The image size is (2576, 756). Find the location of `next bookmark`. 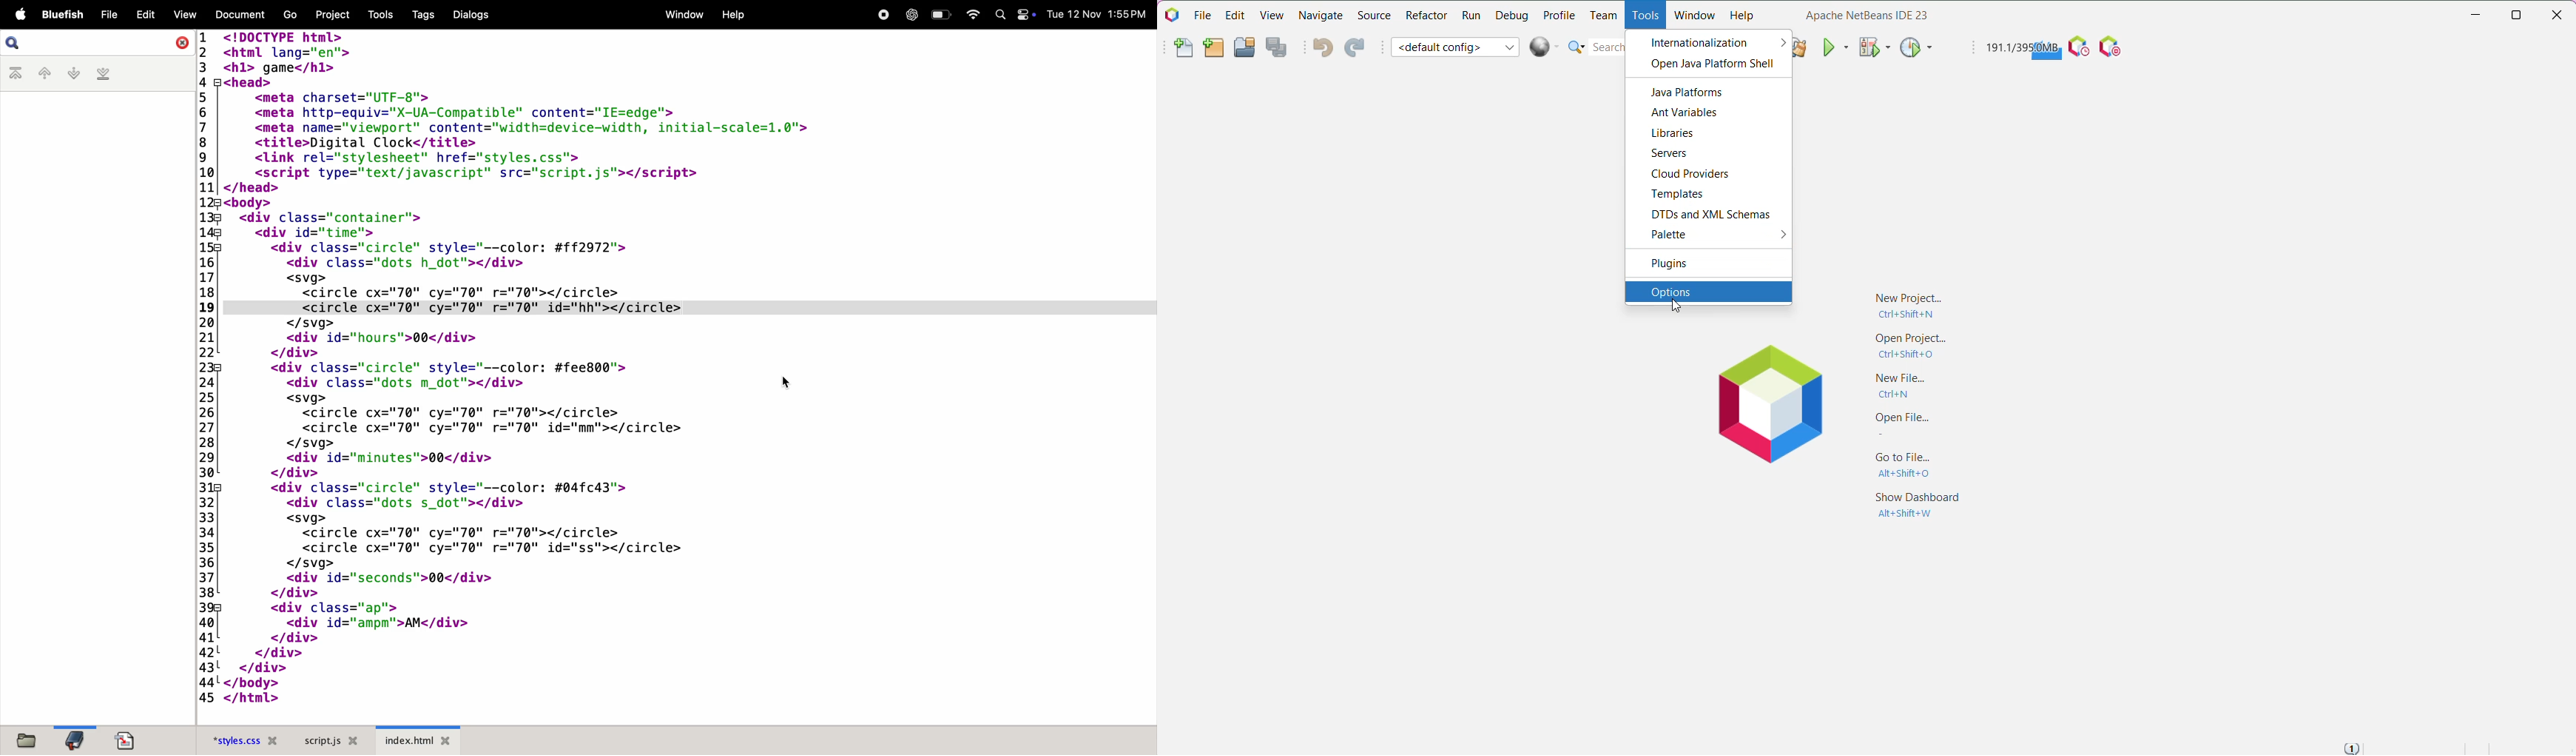

next bookmark is located at coordinates (70, 73).